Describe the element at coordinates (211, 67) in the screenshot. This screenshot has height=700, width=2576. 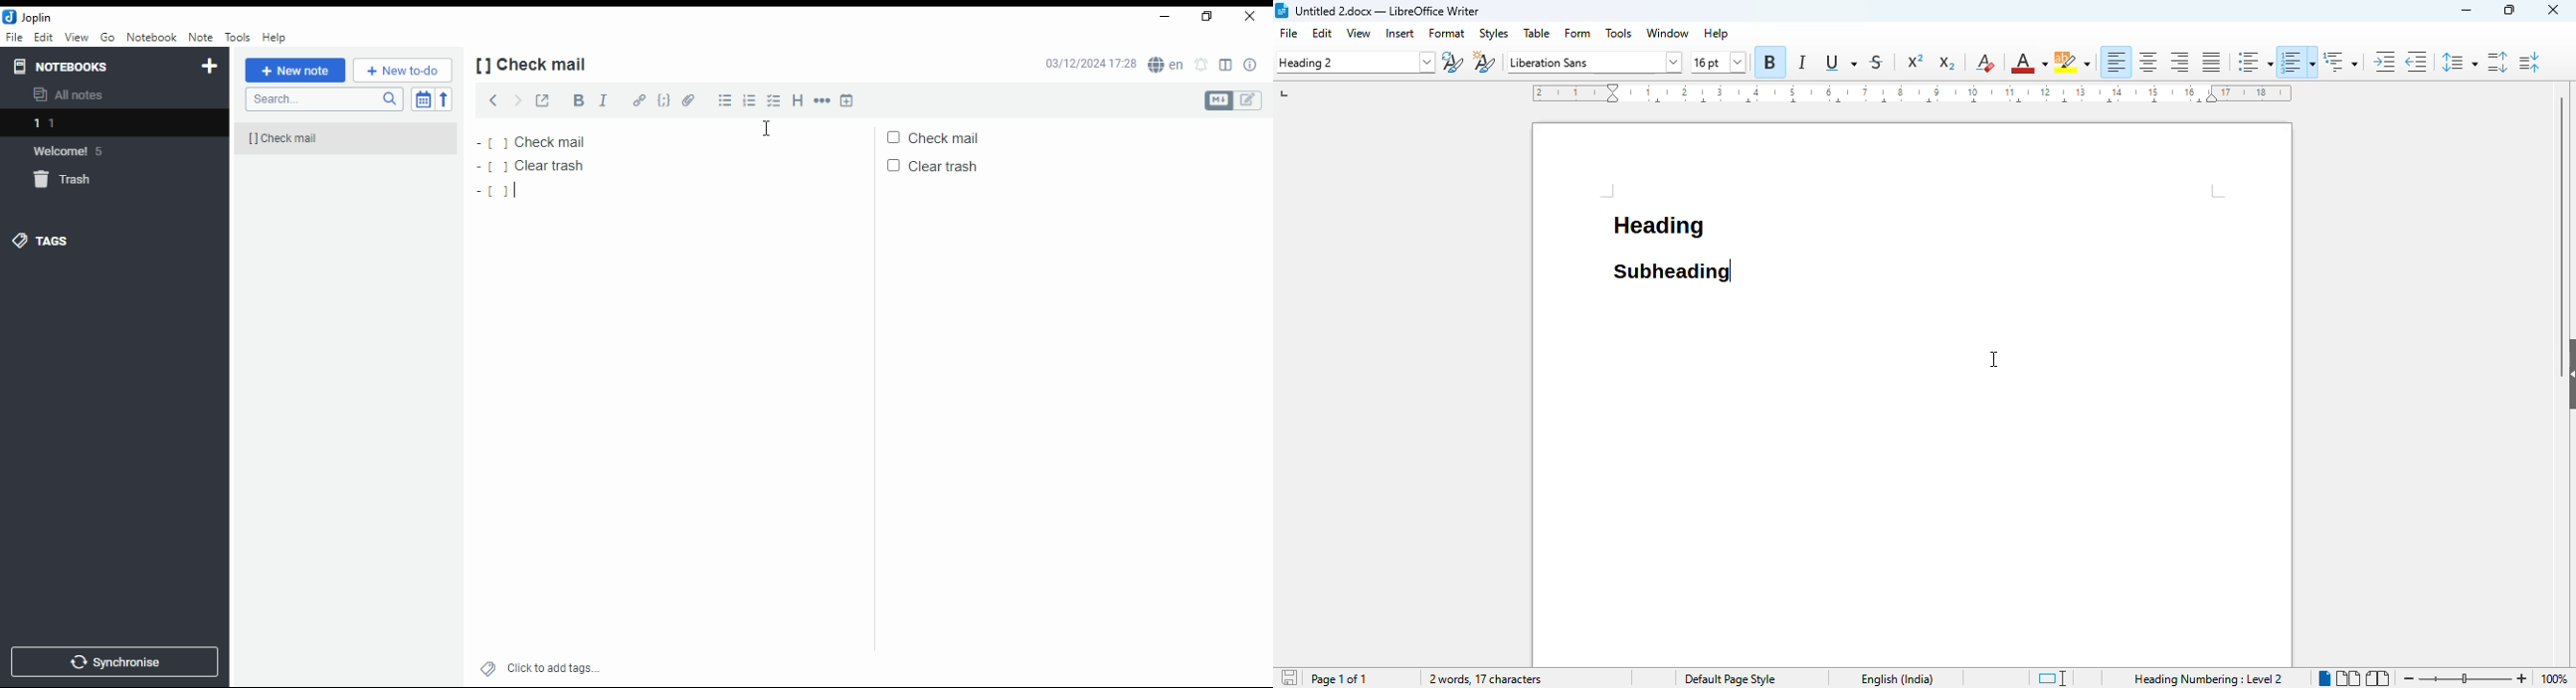
I see `new notebook` at that location.